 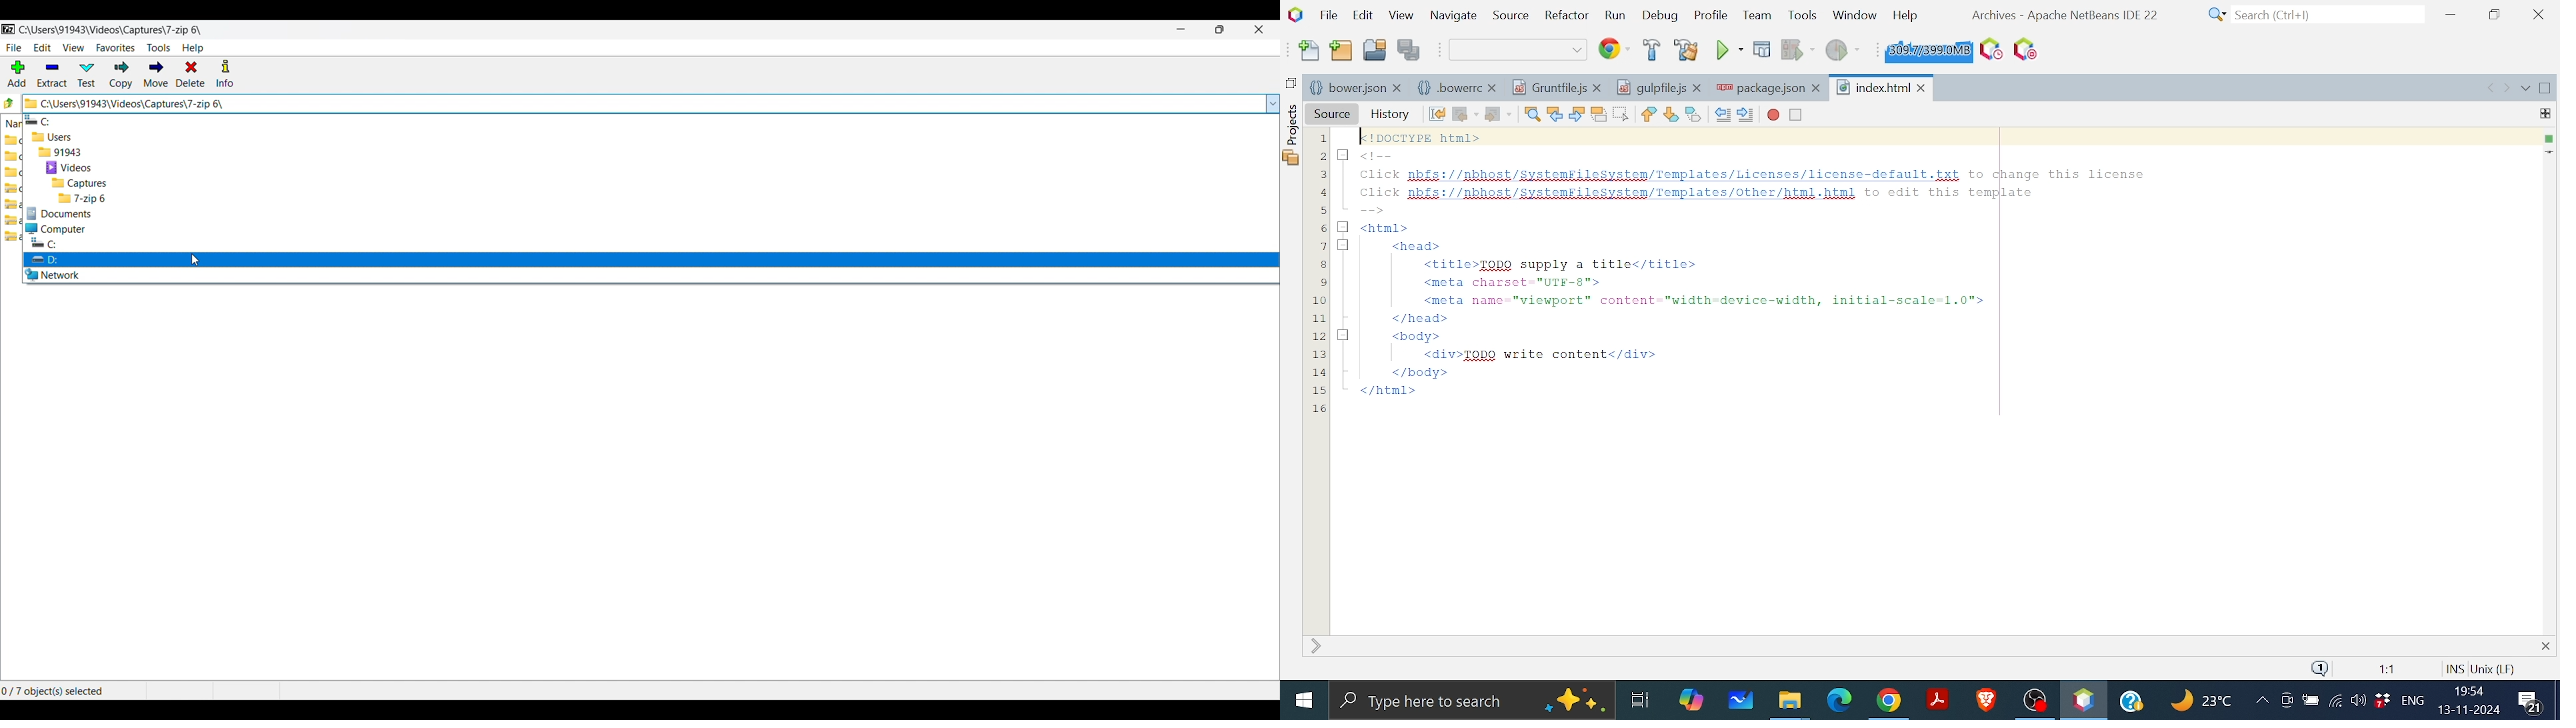 What do you see at coordinates (2358, 699) in the screenshot?
I see `` at bounding box center [2358, 699].